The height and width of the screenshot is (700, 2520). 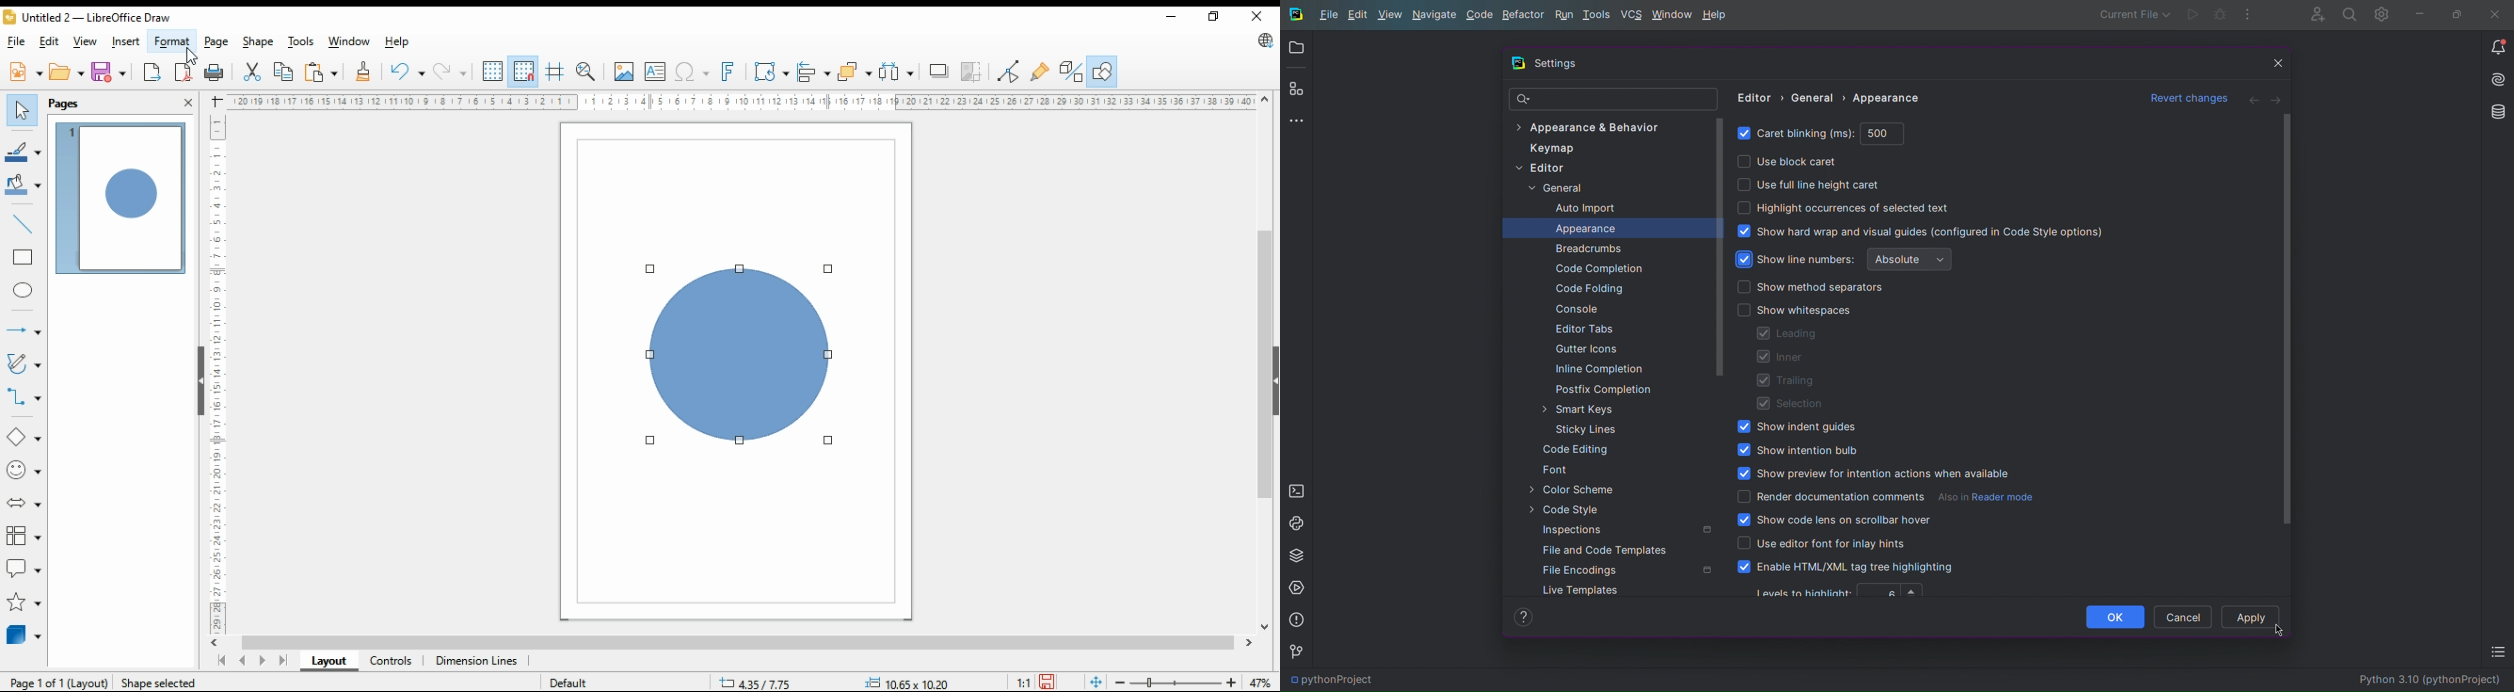 I want to click on Appearance, so click(x=1586, y=229).